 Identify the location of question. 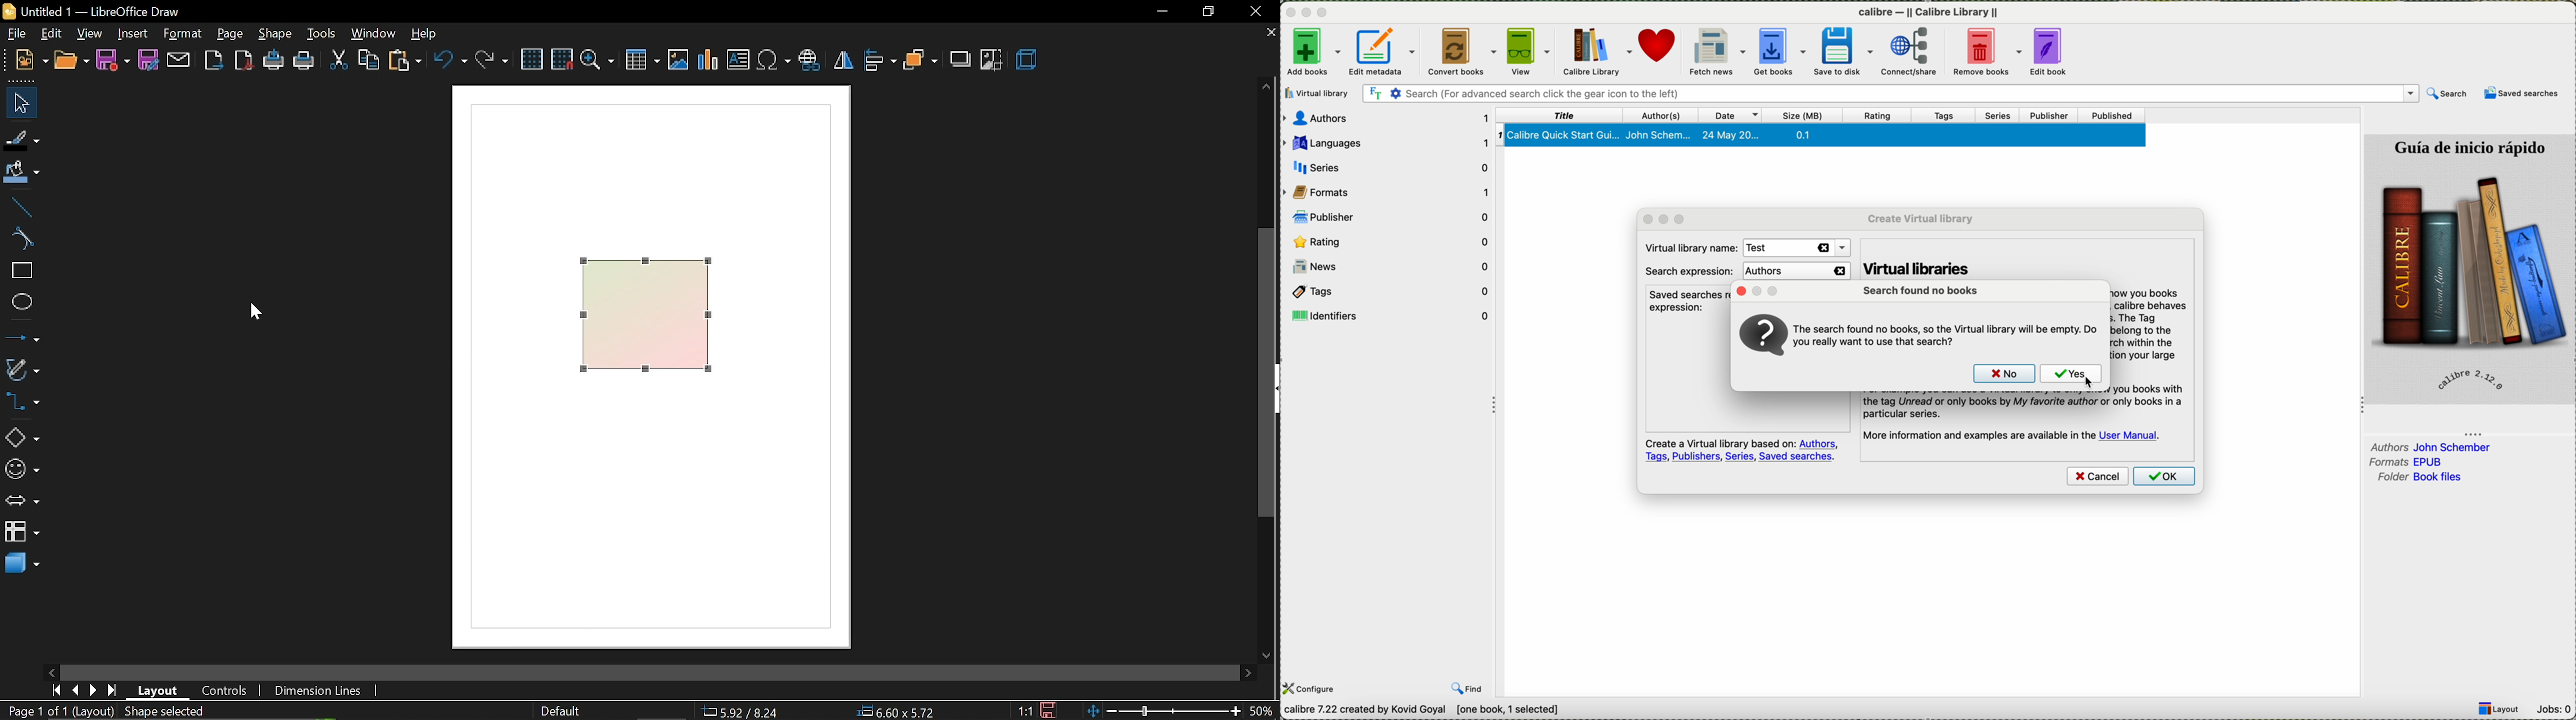
(1947, 334).